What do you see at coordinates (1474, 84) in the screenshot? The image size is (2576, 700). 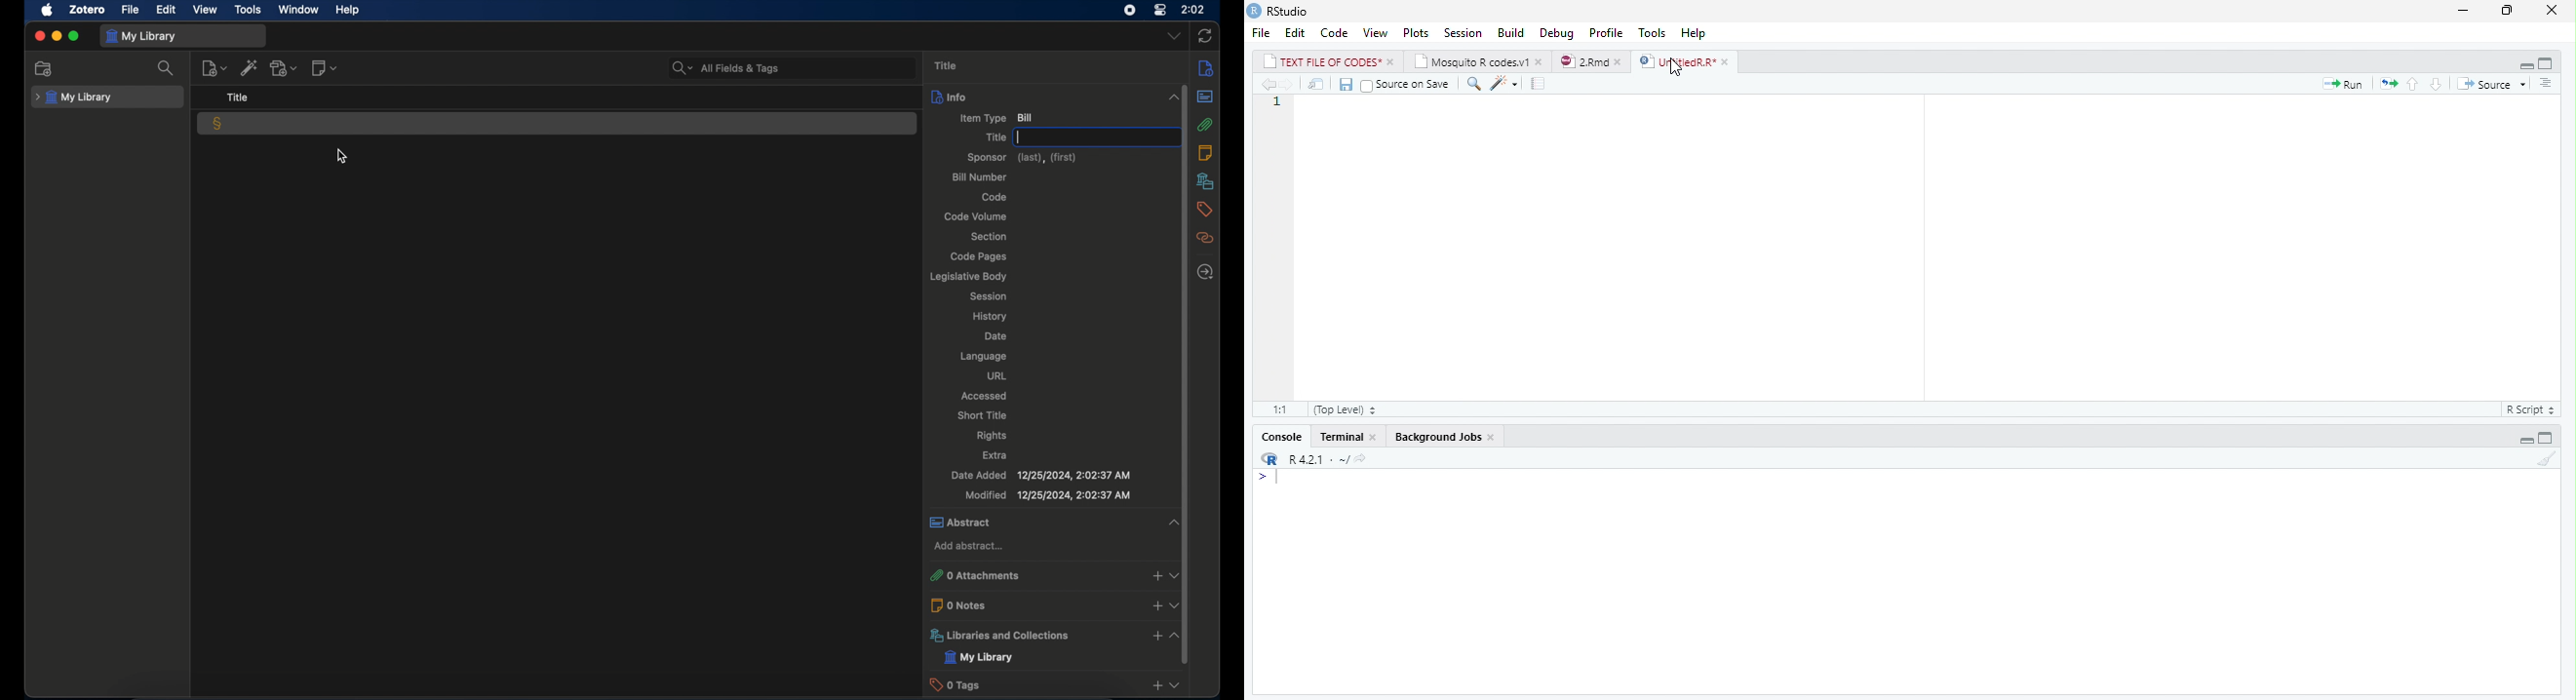 I see `Find/Replace` at bounding box center [1474, 84].